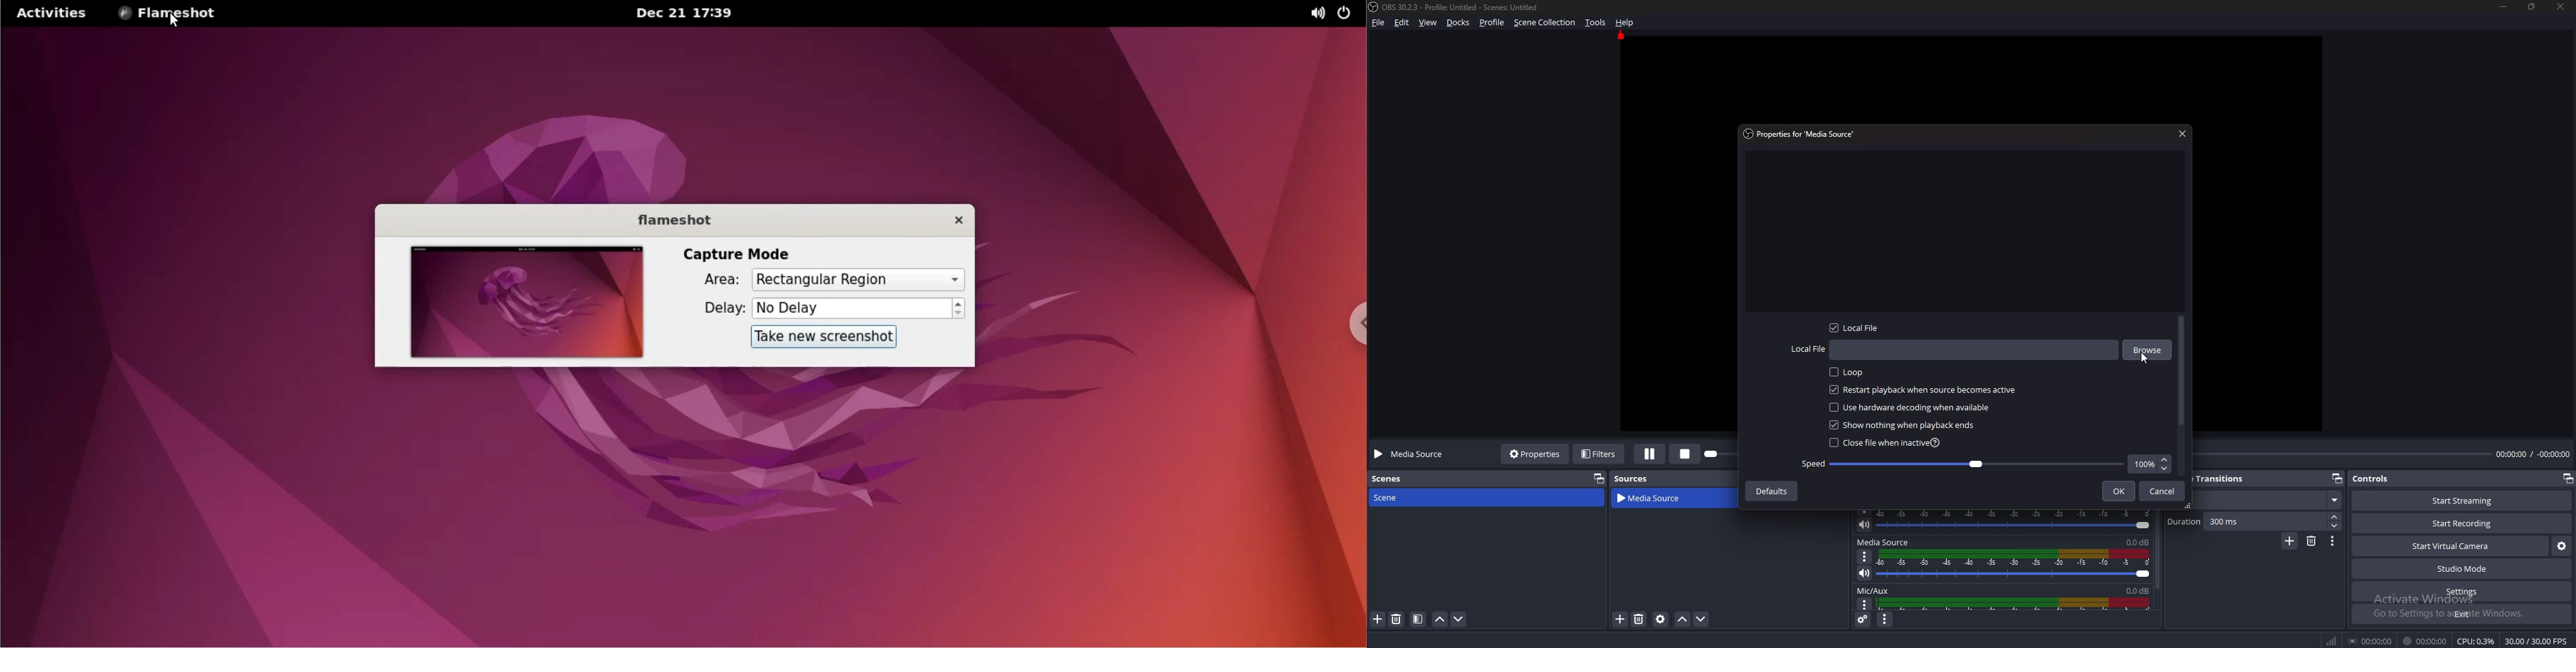 This screenshot has height=672, width=2576. I want to click on pop out, so click(1596, 478).